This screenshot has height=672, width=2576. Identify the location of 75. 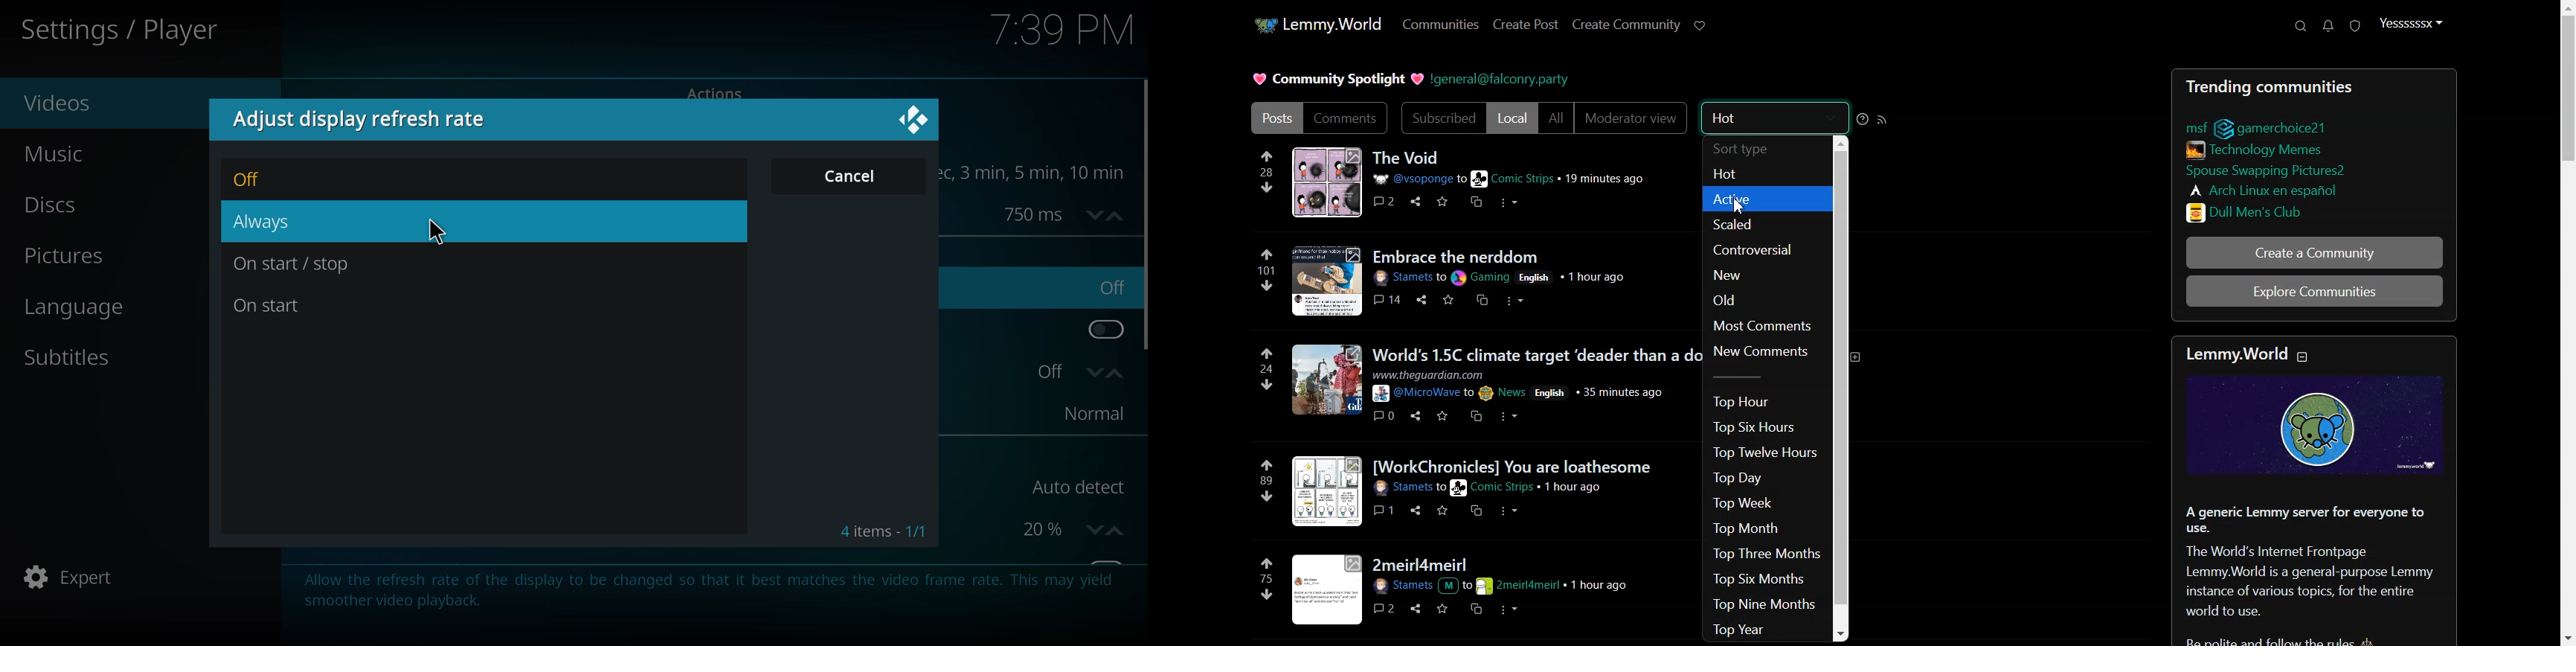
(1268, 579).